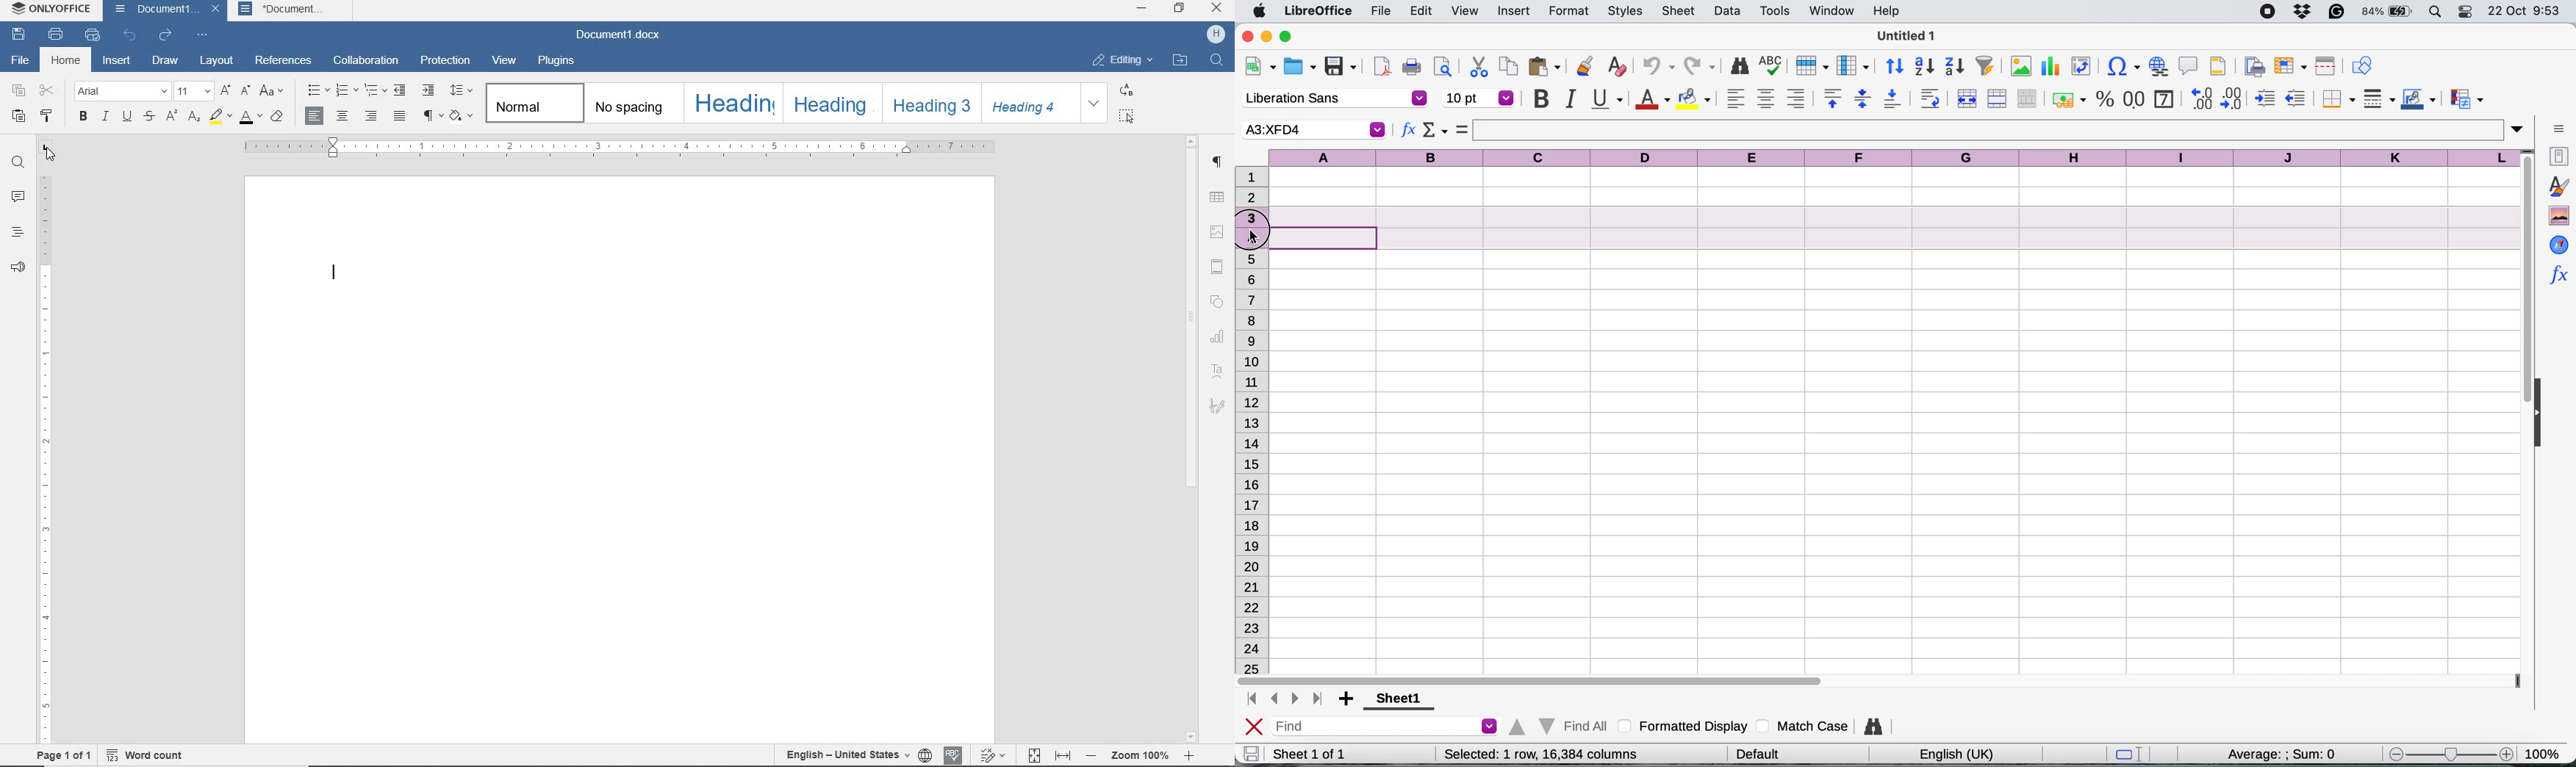 Image resolution: width=2576 pixels, height=784 pixels. Describe the element at coordinates (286, 60) in the screenshot. I see `REFERENCES` at that location.